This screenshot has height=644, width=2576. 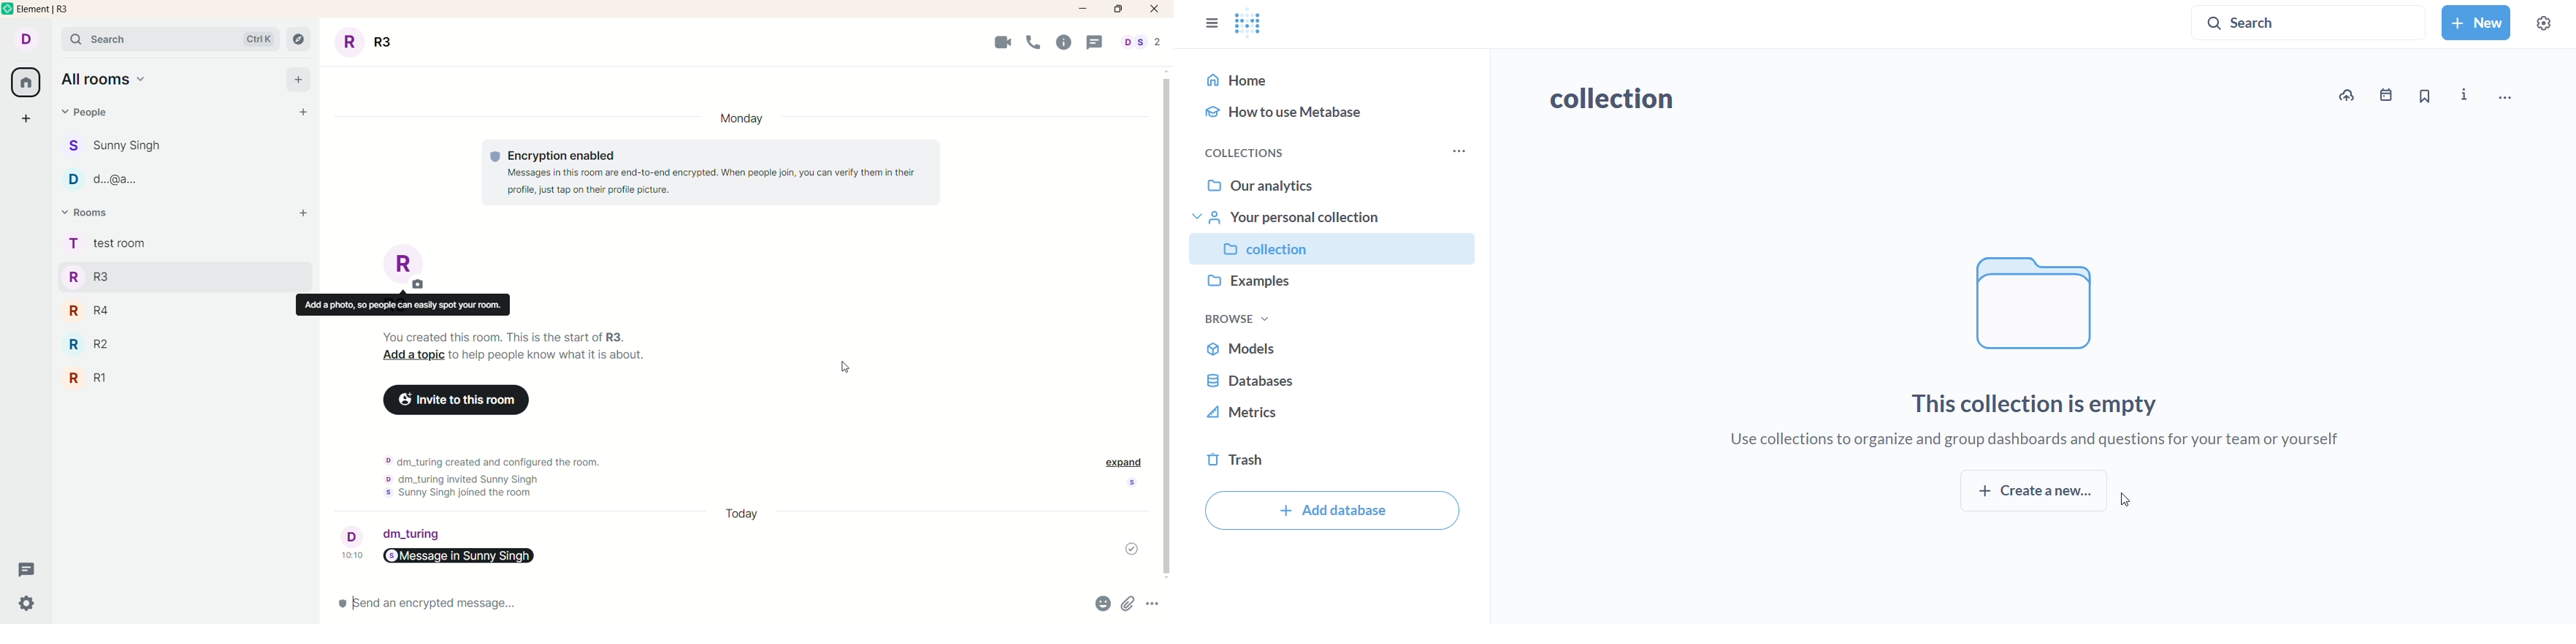 I want to click on text, so click(x=716, y=173).